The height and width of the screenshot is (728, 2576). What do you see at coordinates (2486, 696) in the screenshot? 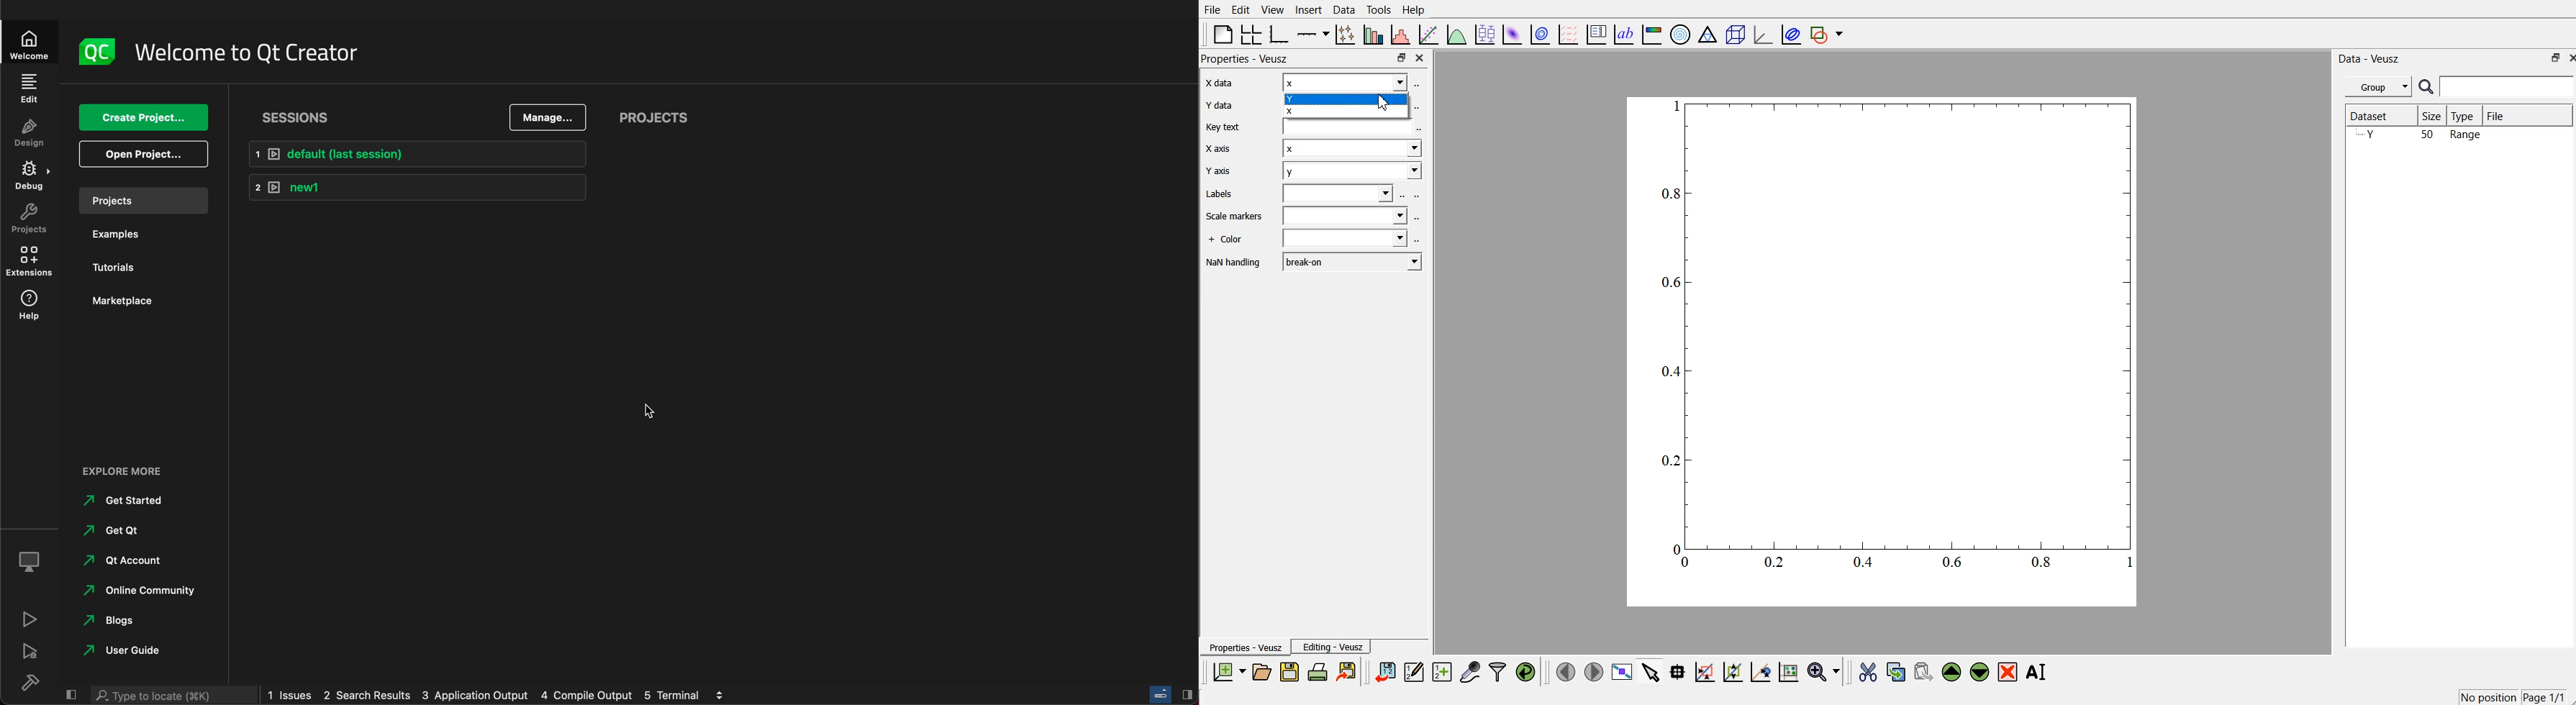
I see `no position` at bounding box center [2486, 696].